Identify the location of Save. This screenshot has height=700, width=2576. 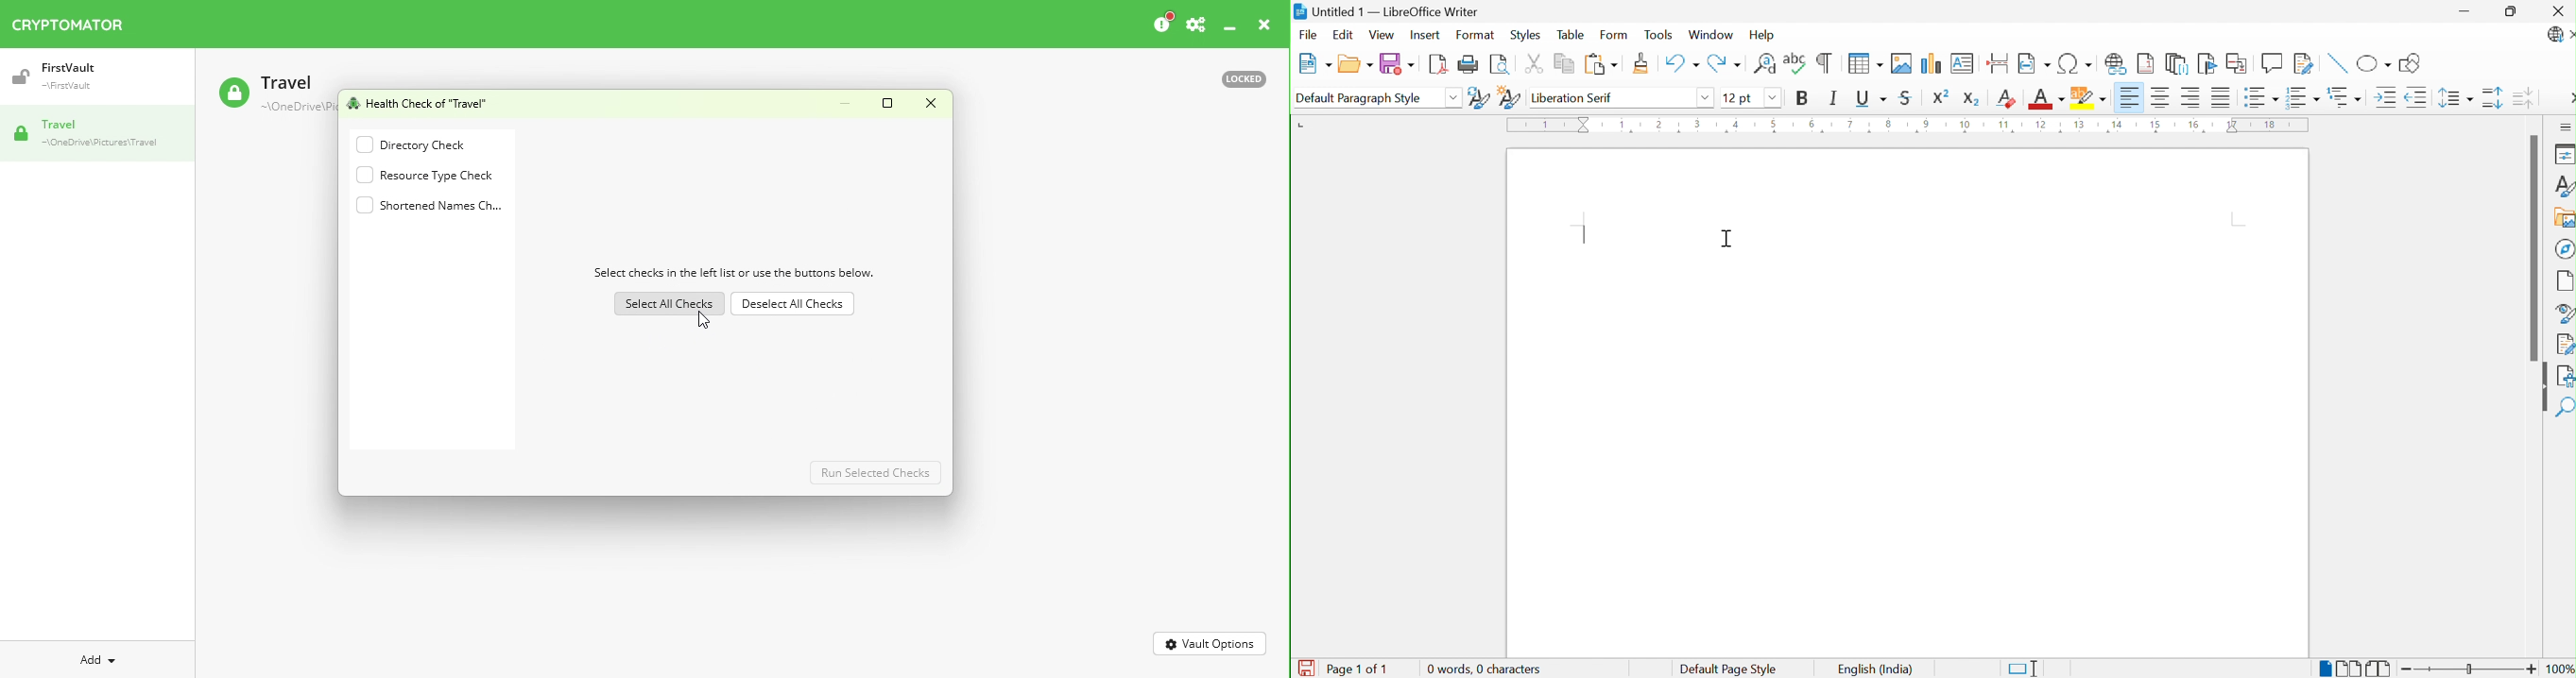
(1397, 64).